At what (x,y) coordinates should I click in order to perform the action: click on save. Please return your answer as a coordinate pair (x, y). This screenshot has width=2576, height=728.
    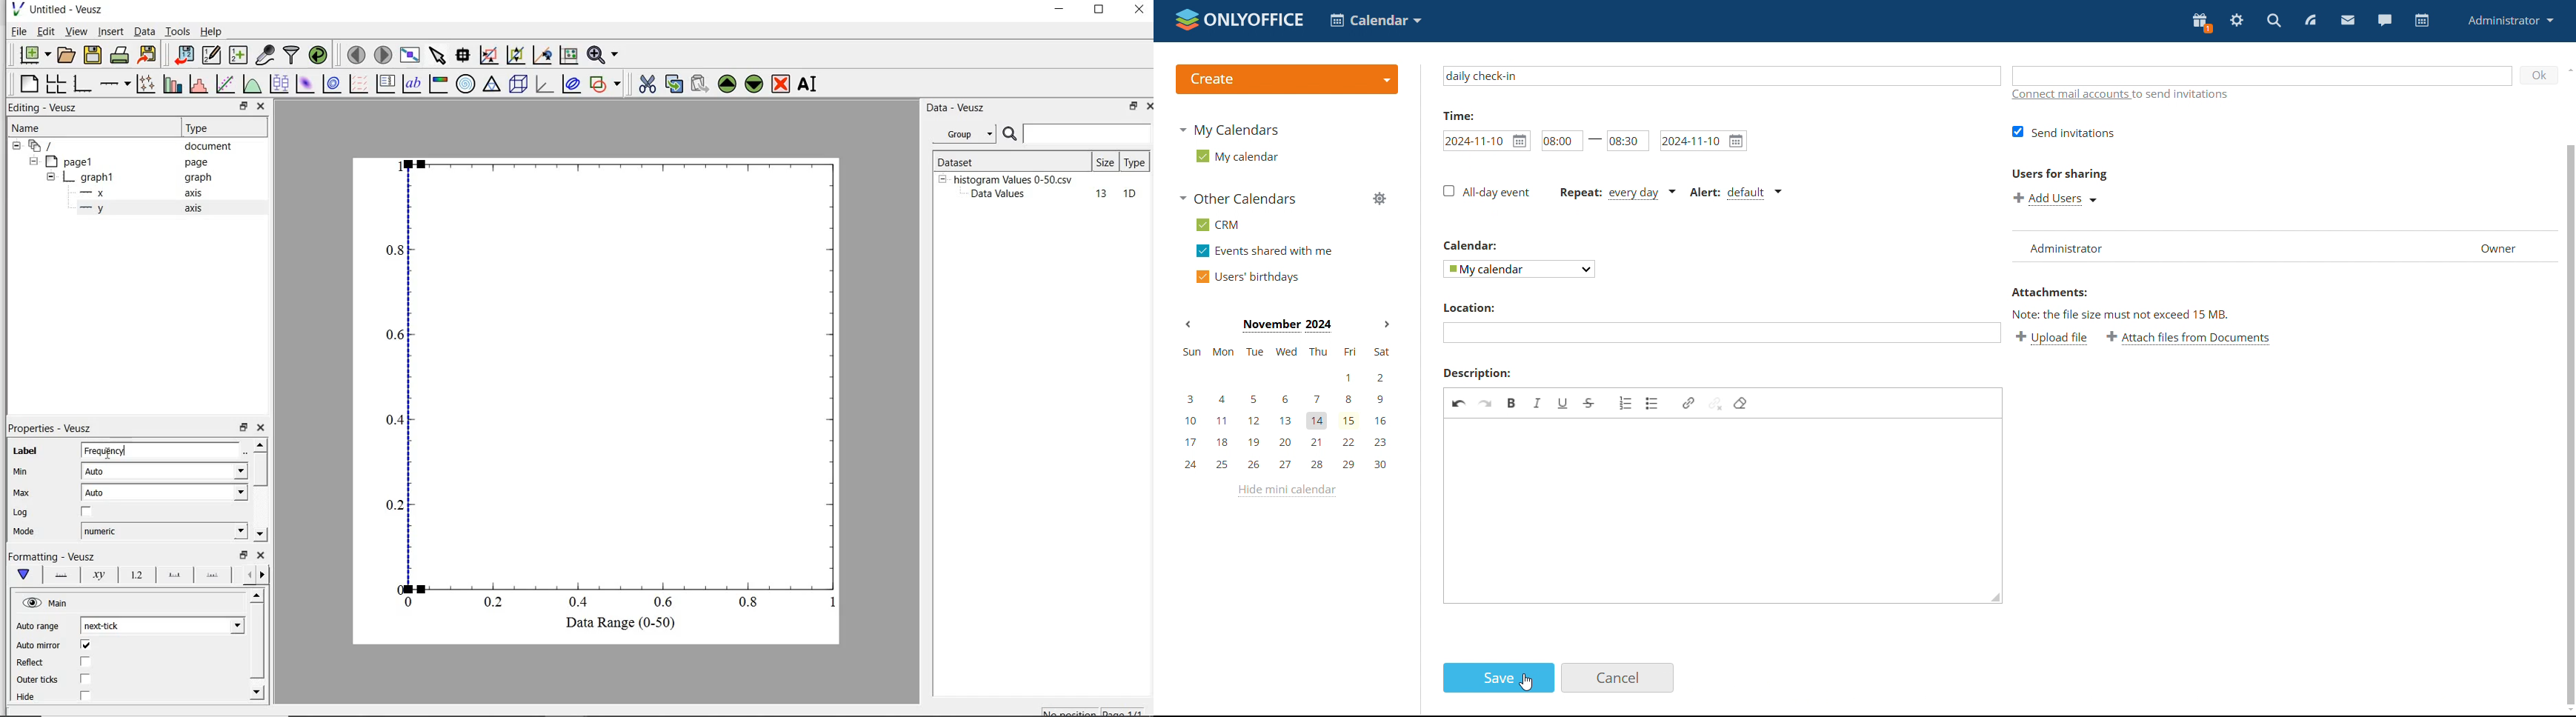
    Looking at the image, I should click on (1498, 678).